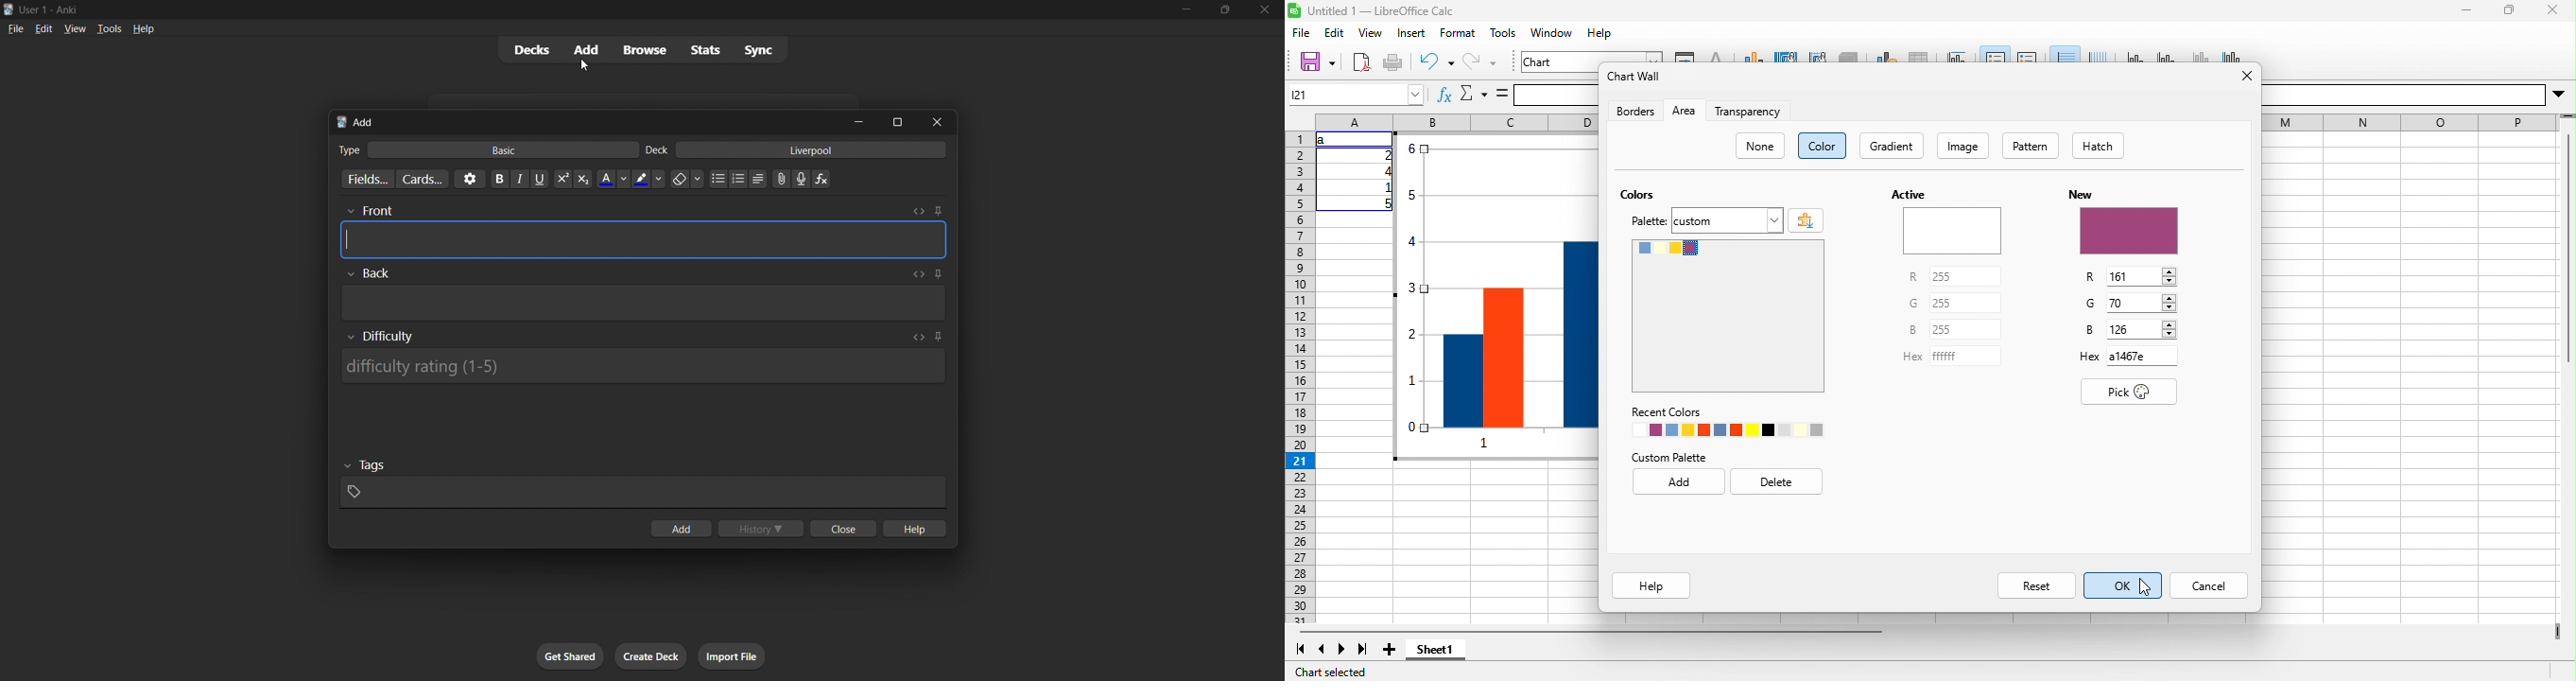 The height and width of the screenshot is (700, 2576). Describe the element at coordinates (583, 49) in the screenshot. I see `add` at that location.